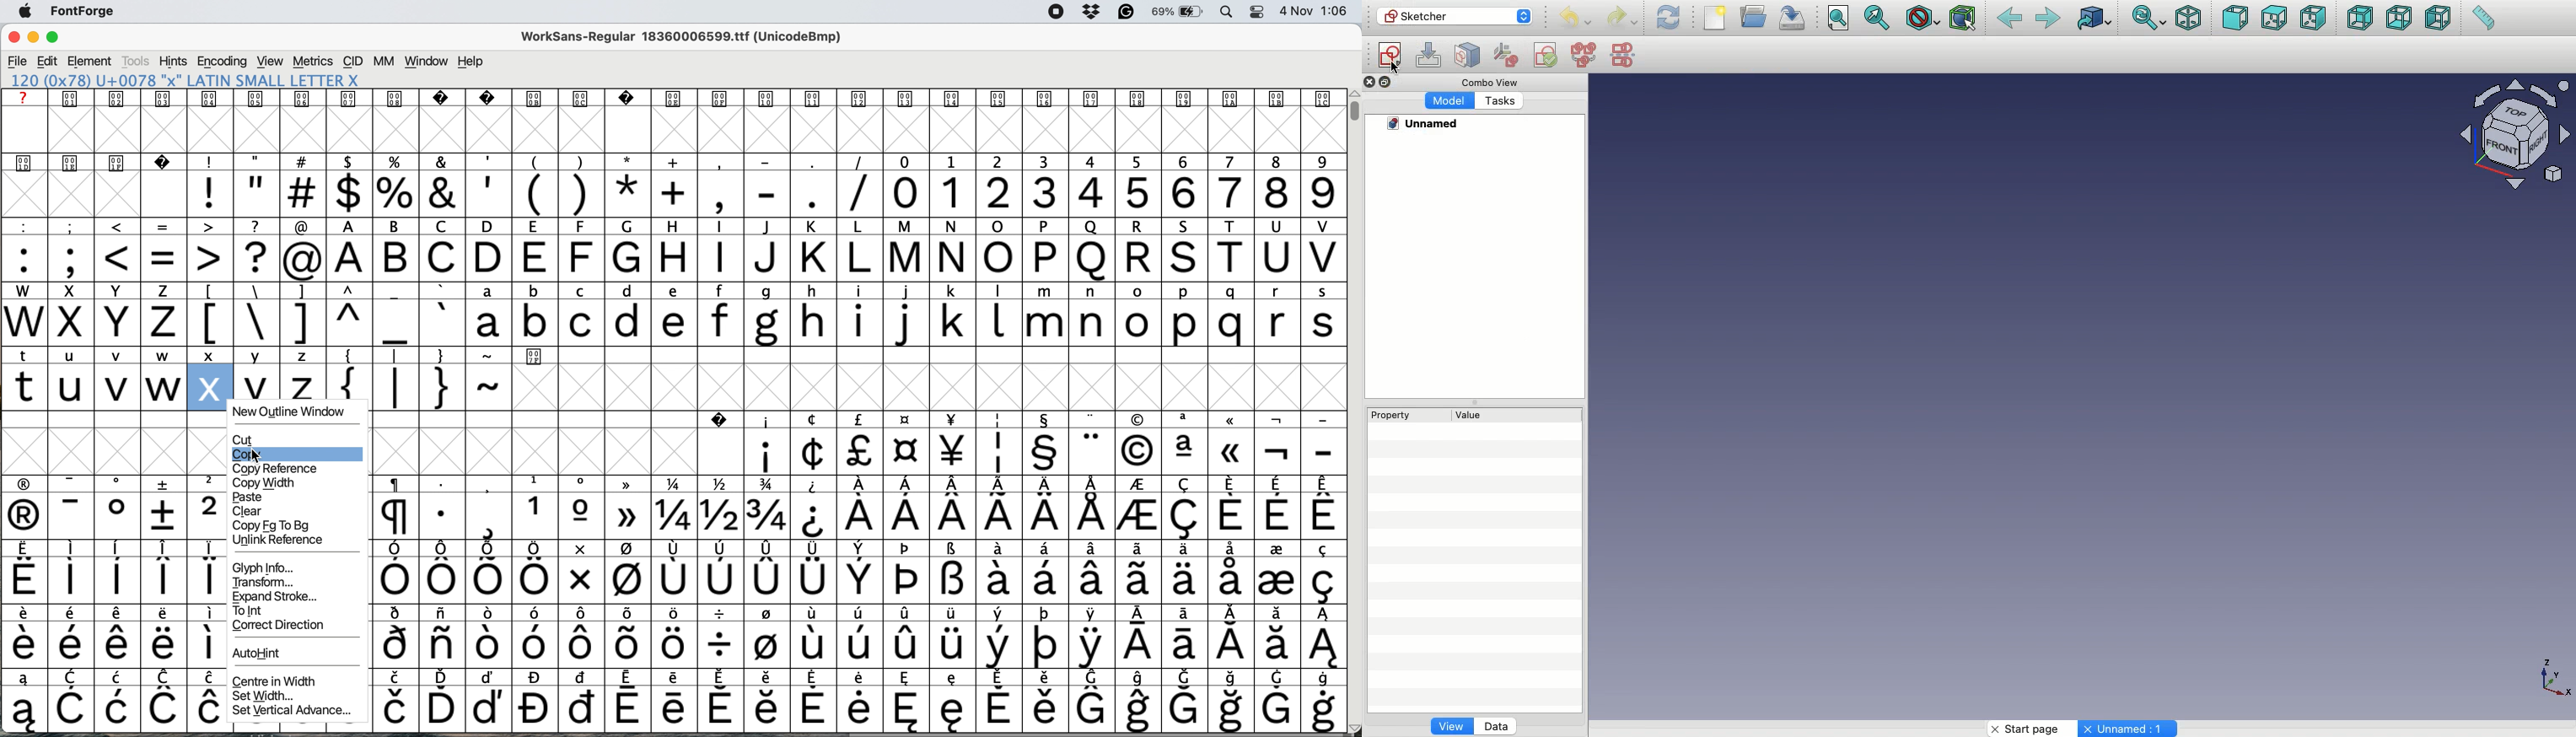 This screenshot has height=756, width=2576. I want to click on element, so click(92, 62).